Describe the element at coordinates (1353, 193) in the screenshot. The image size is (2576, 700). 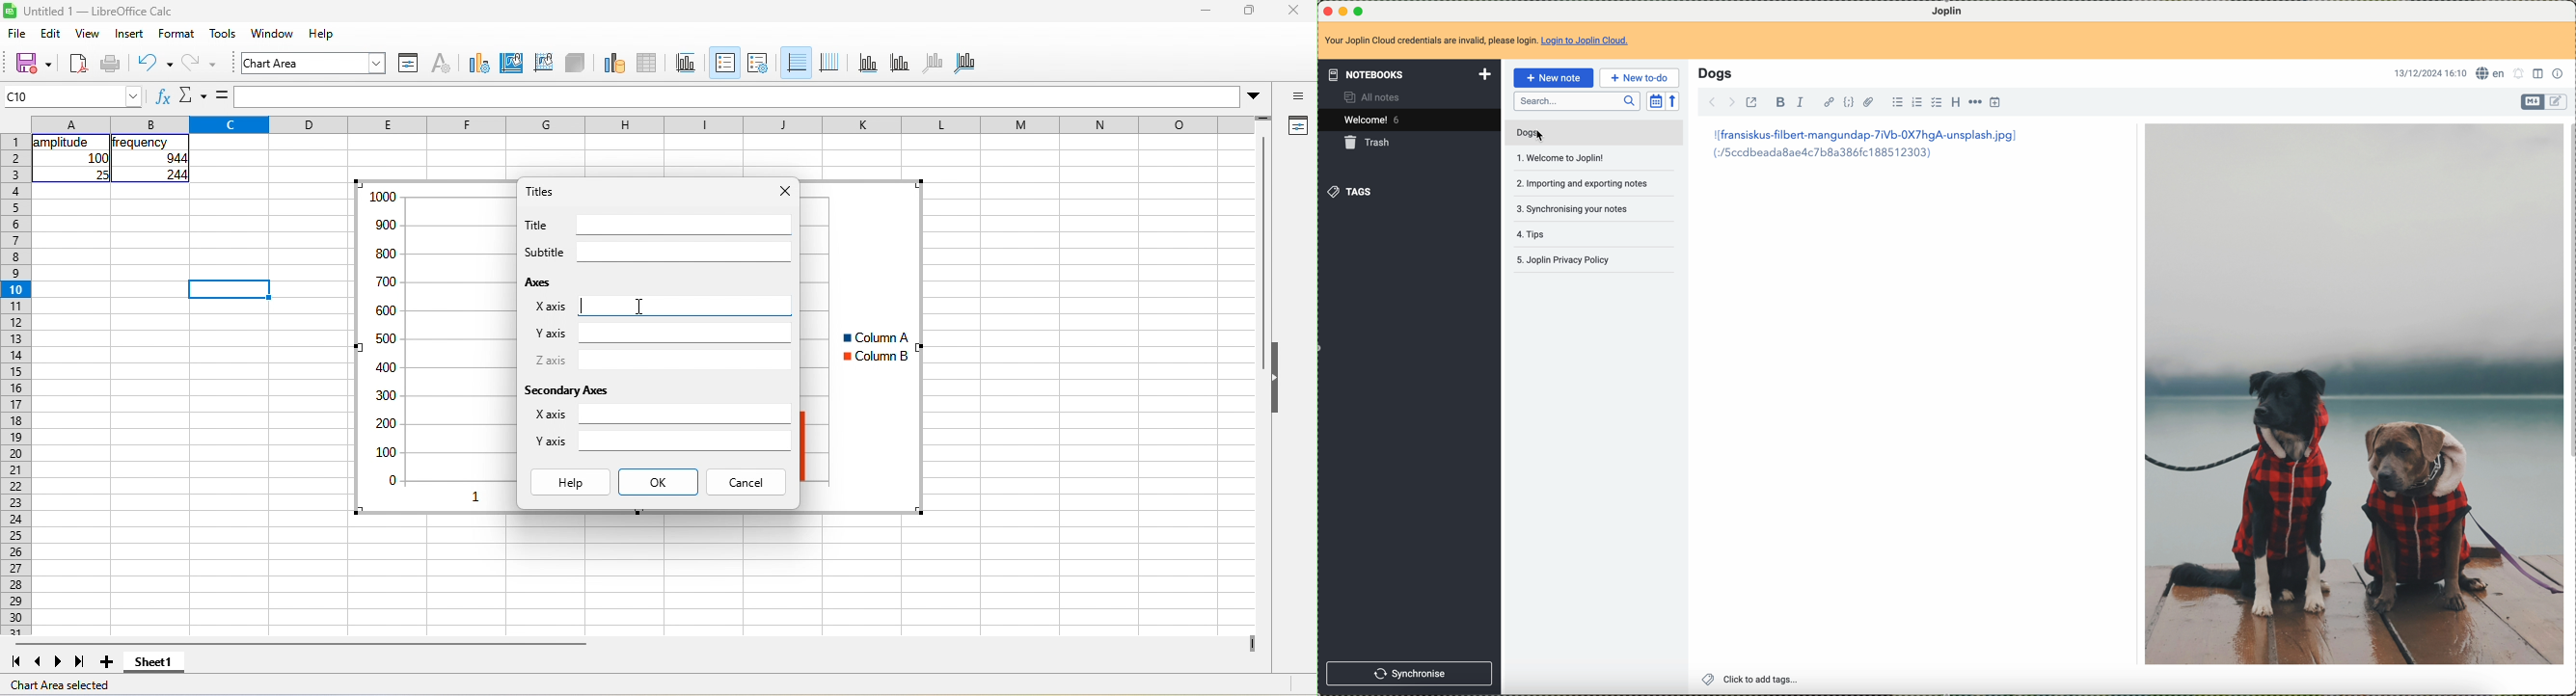
I see `tags` at that location.